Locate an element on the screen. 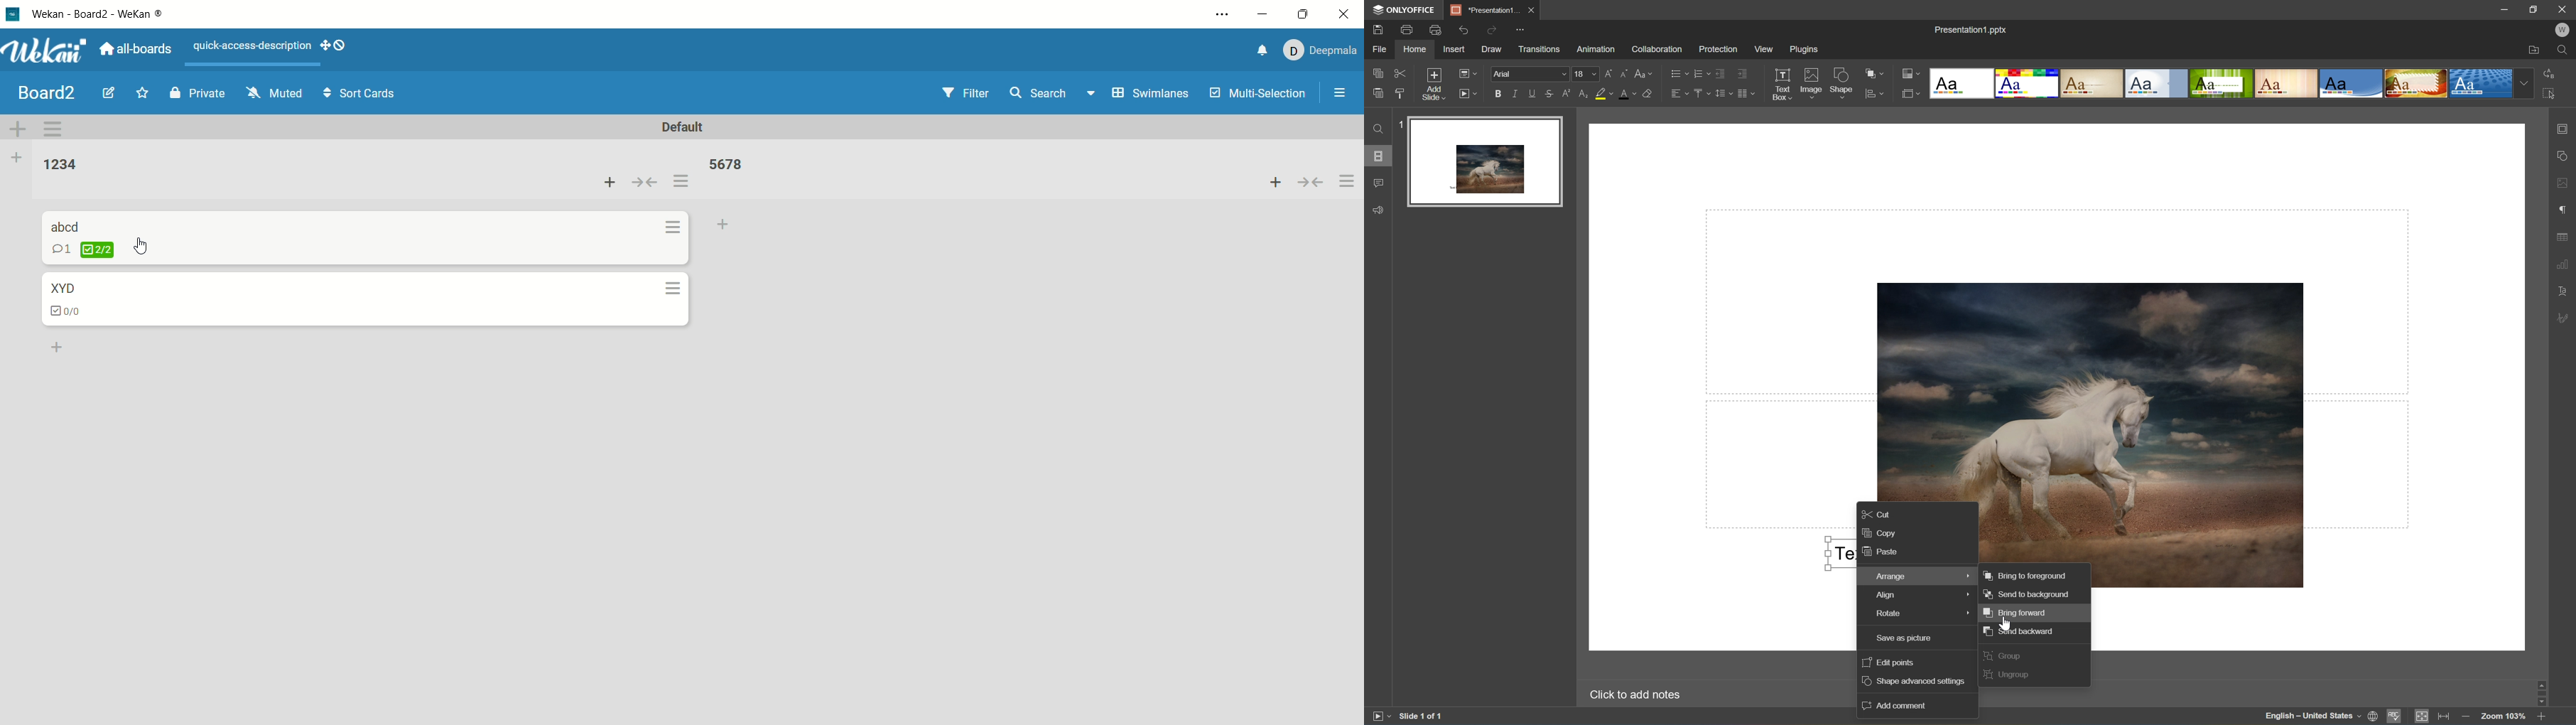  Paste is located at coordinates (1378, 94).